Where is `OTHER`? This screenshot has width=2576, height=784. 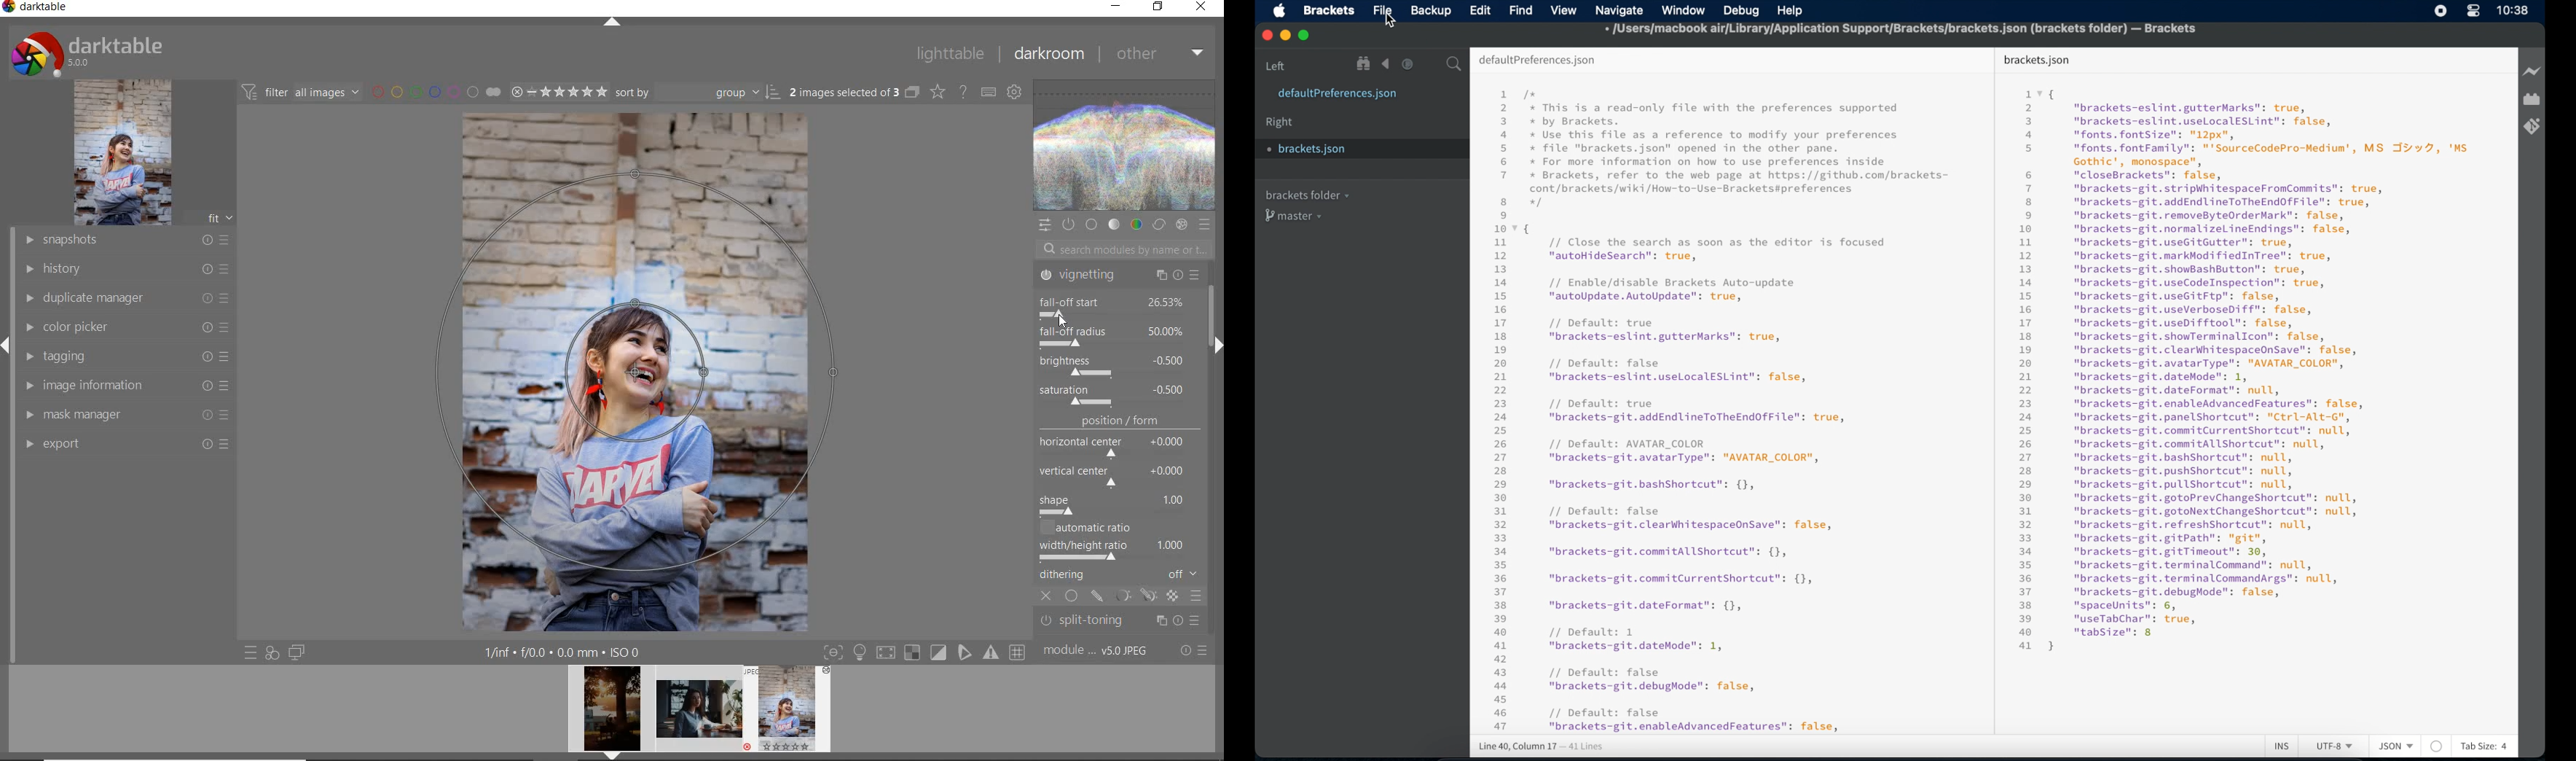
OTHER is located at coordinates (1160, 53).